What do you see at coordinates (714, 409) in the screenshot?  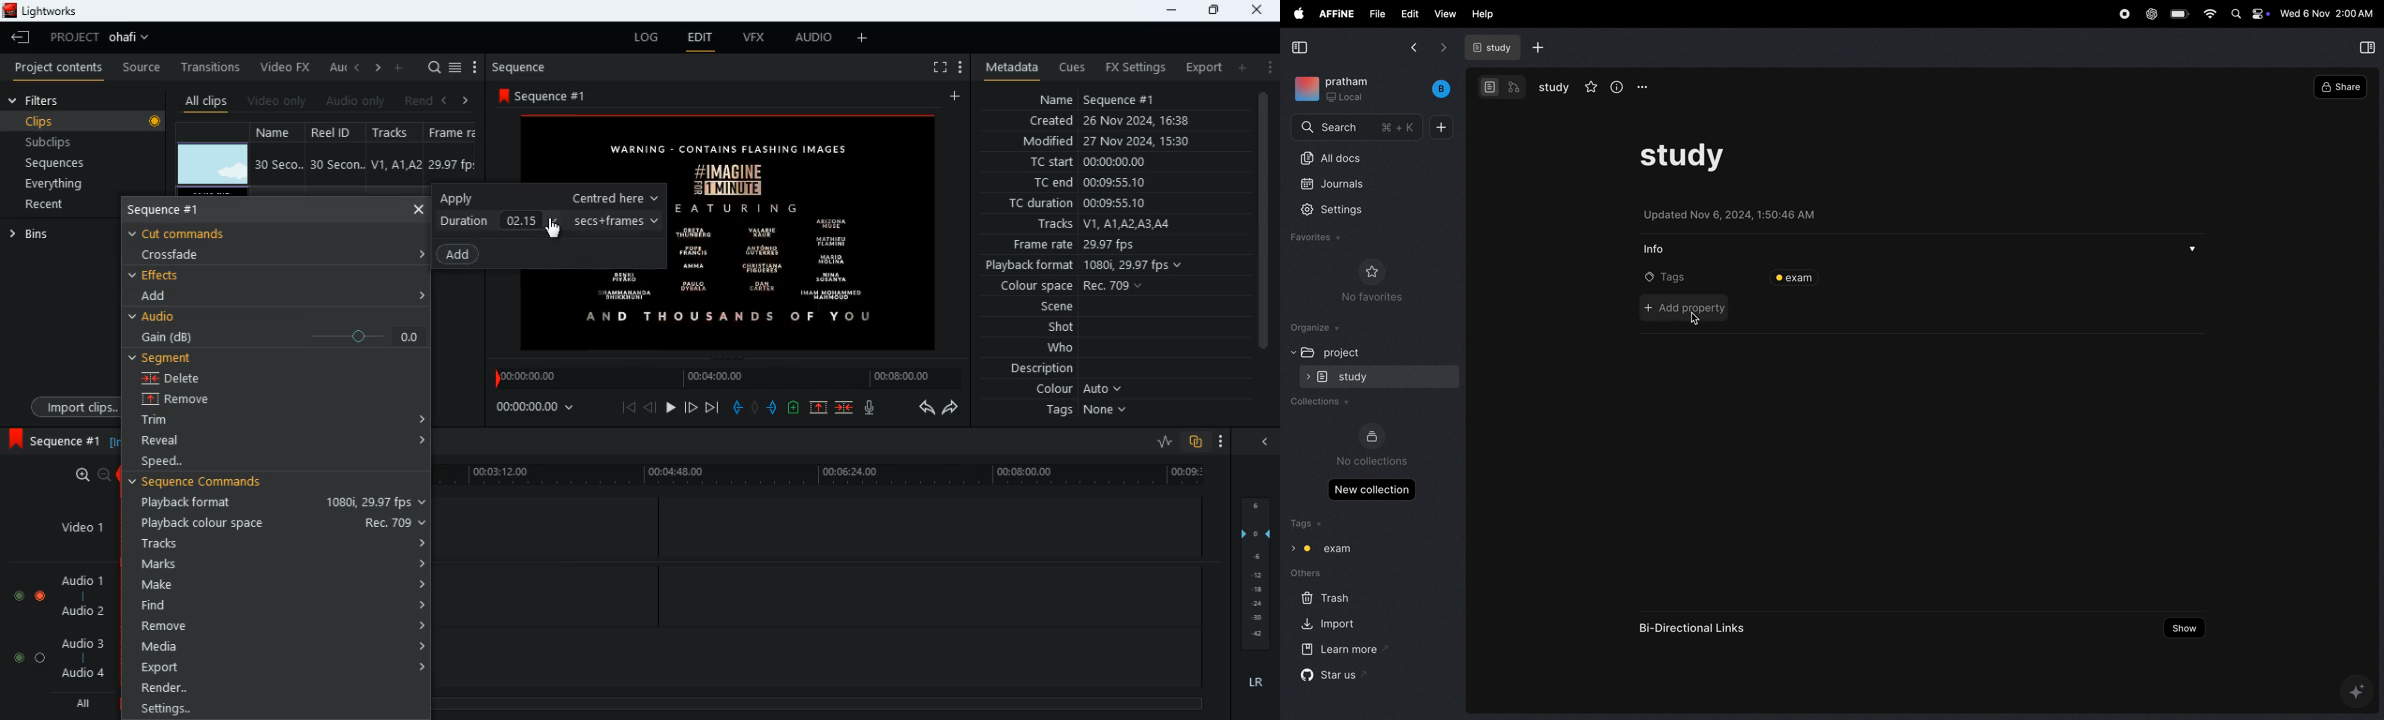 I see `end` at bounding box center [714, 409].